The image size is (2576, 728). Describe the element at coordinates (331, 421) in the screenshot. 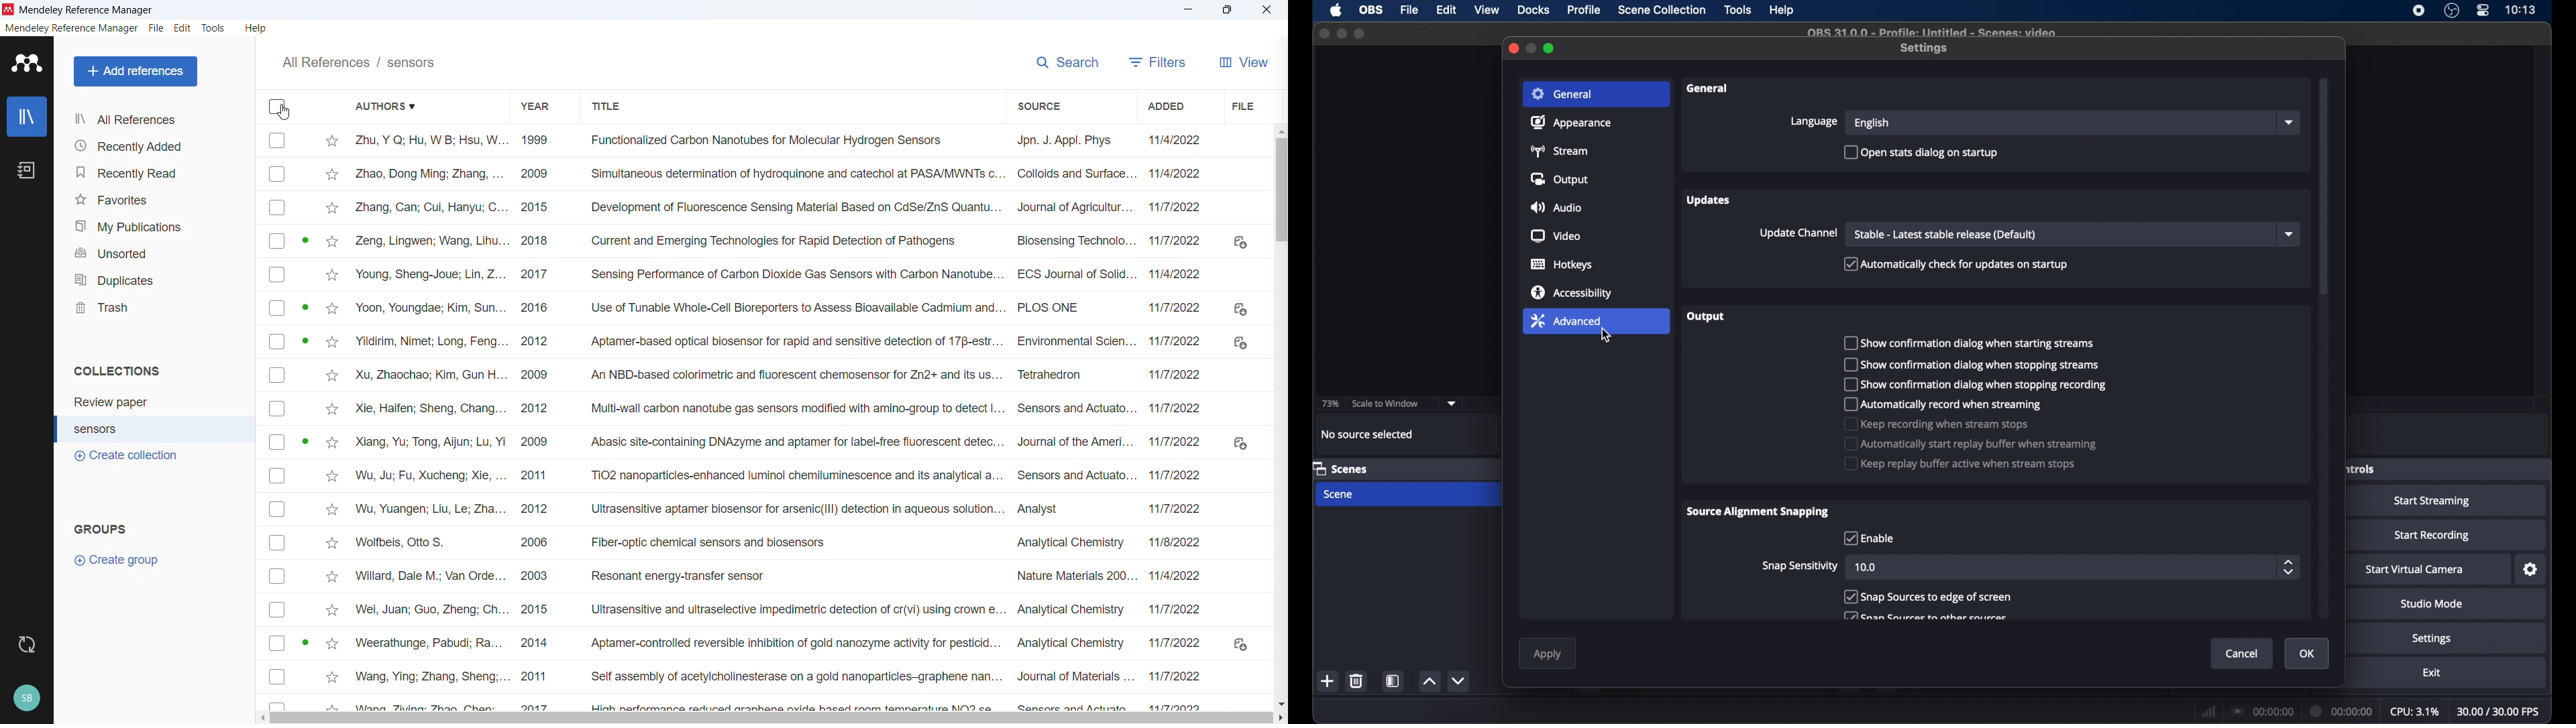

I see `Starmark individual entries ` at that location.